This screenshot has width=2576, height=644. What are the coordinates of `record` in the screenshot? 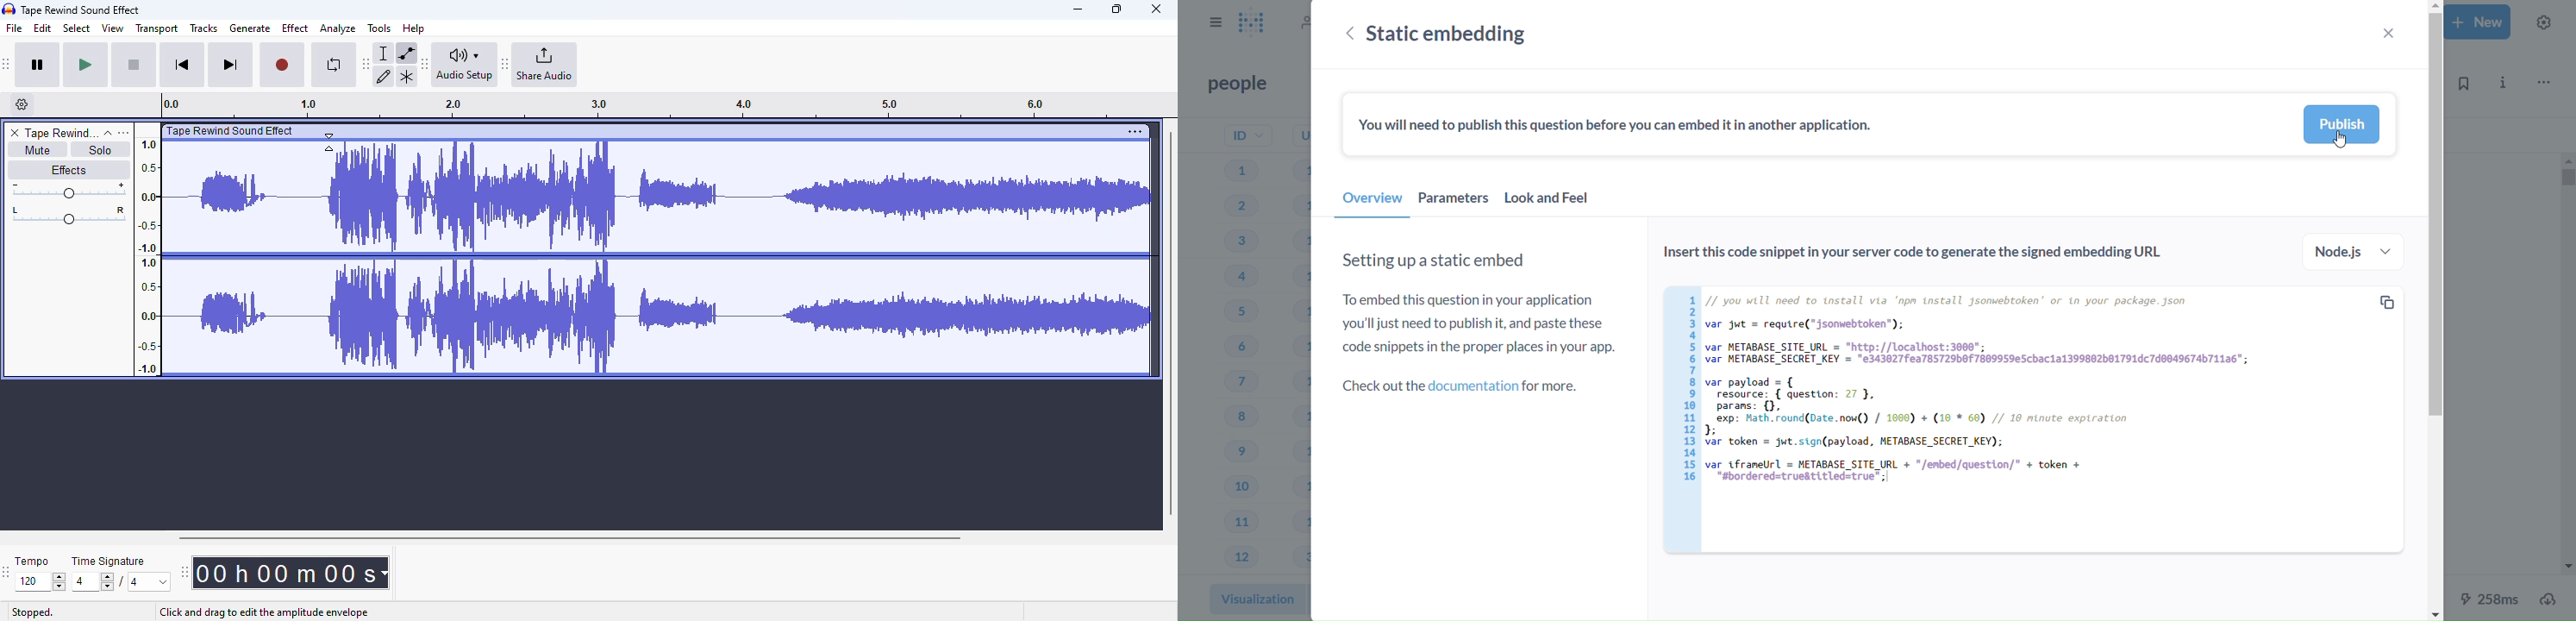 It's located at (282, 66).